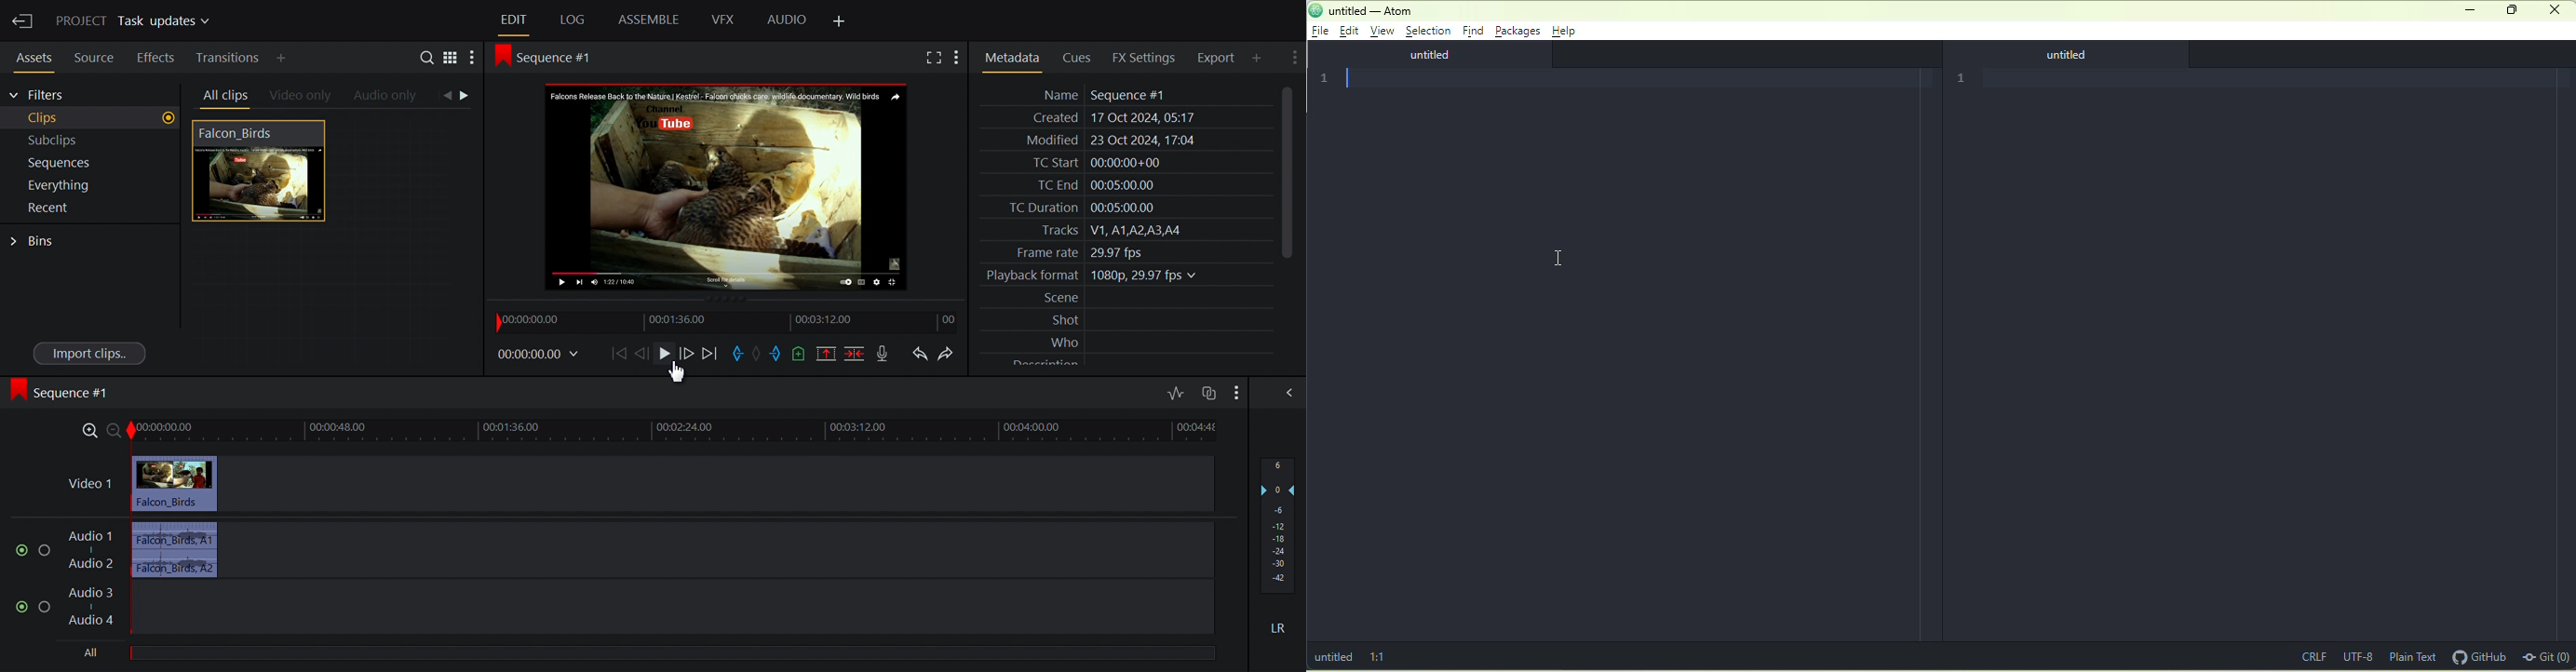 Image resolution: width=2576 pixels, height=672 pixels. I want to click on Frame rate, so click(1120, 250).